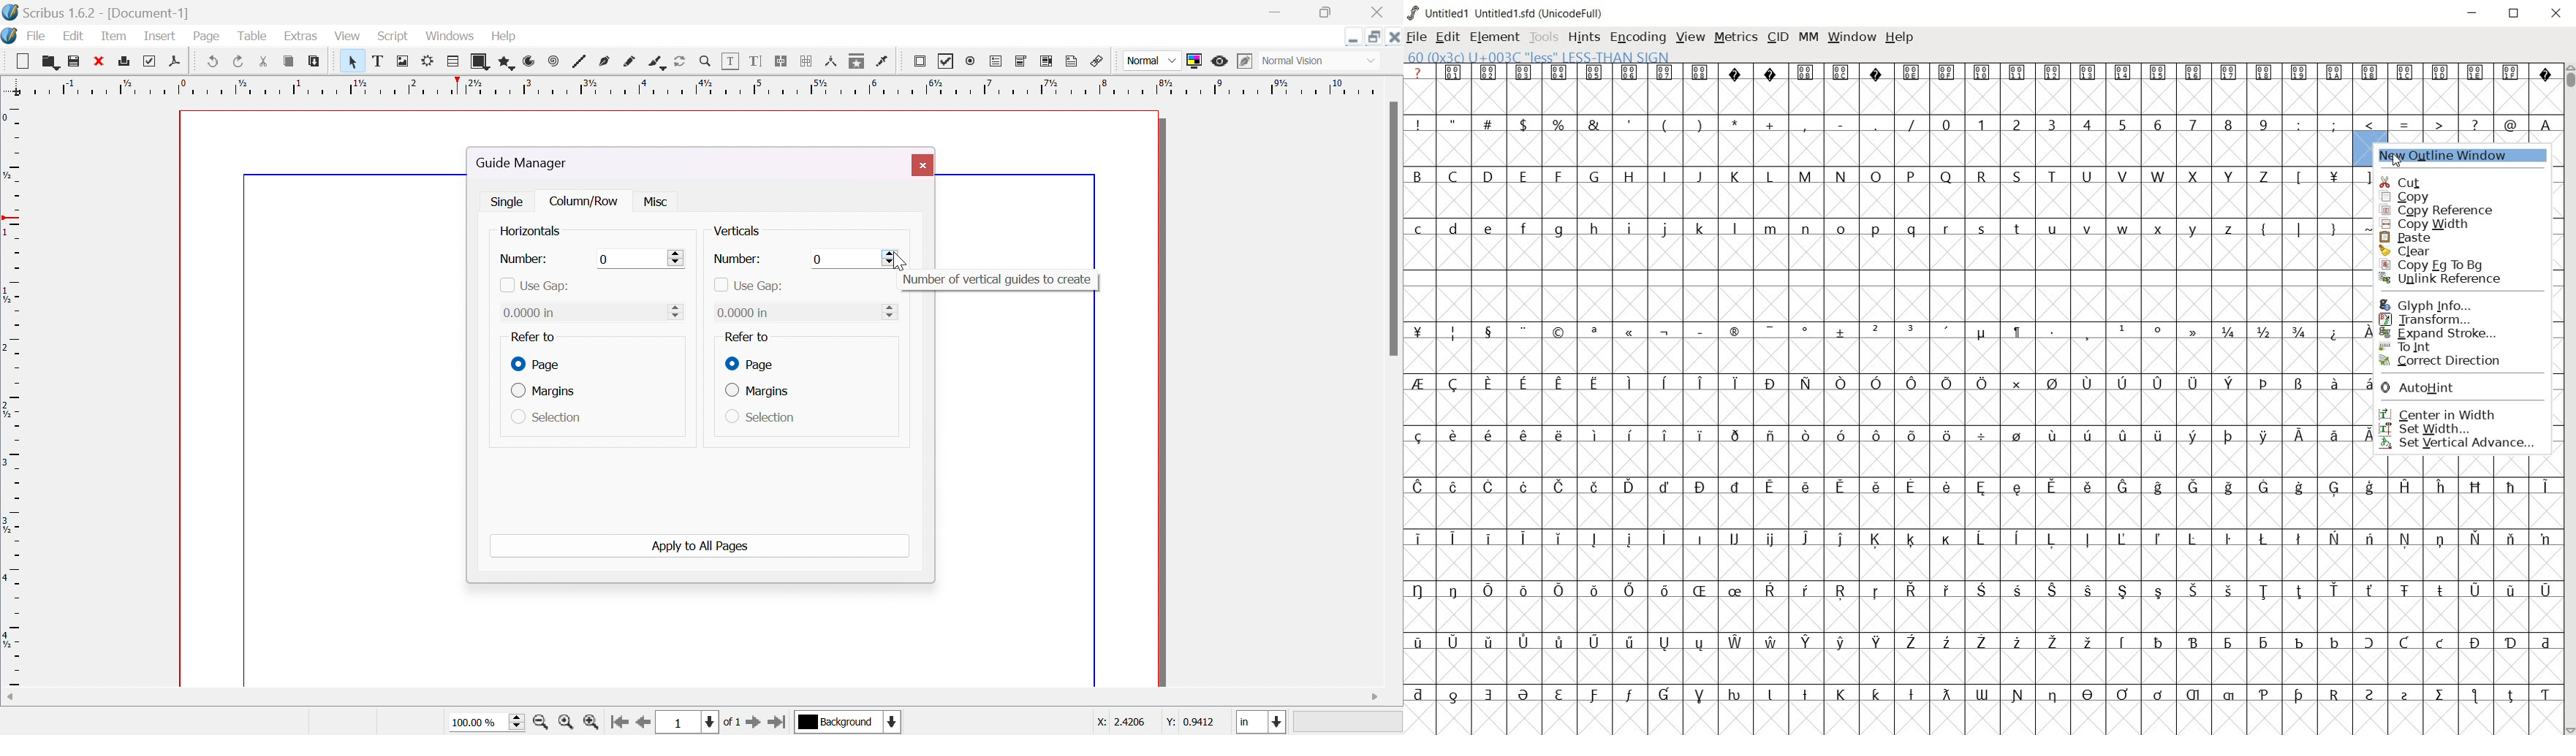 This screenshot has width=2576, height=756. I want to click on empty cells, so click(1889, 253).